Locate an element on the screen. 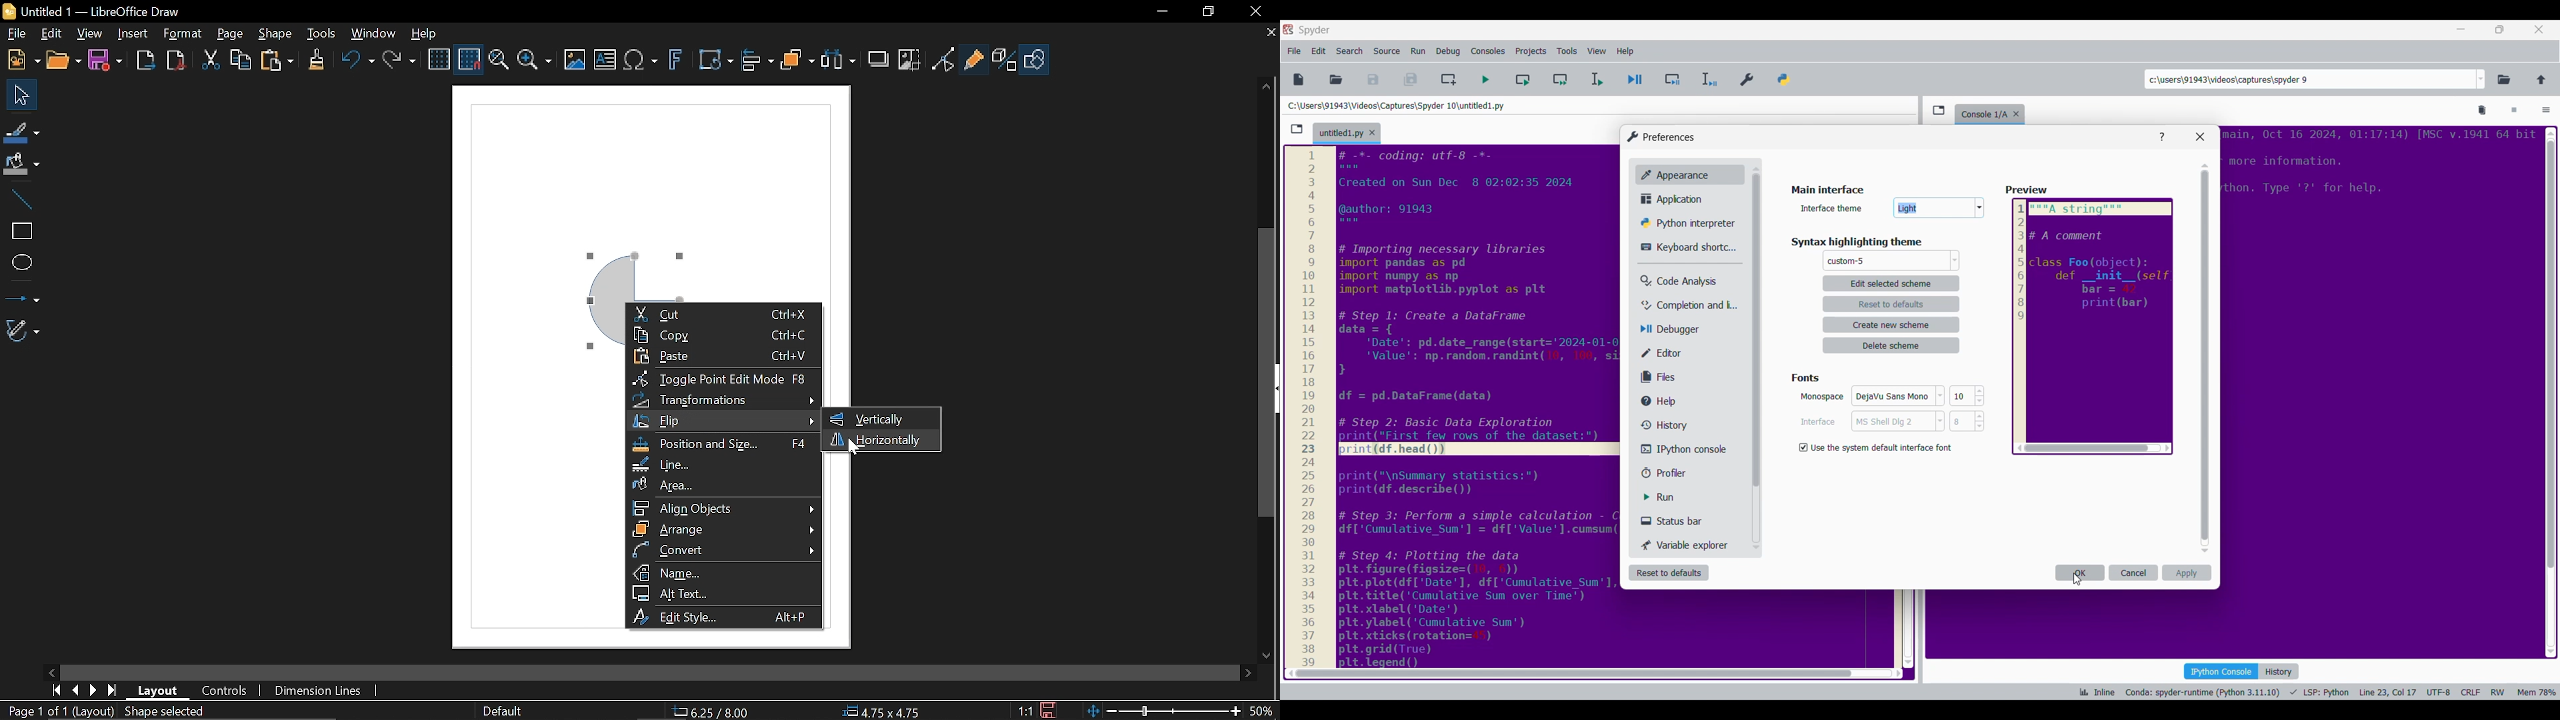 The height and width of the screenshot is (728, 2576). OK is located at coordinates (2080, 573).